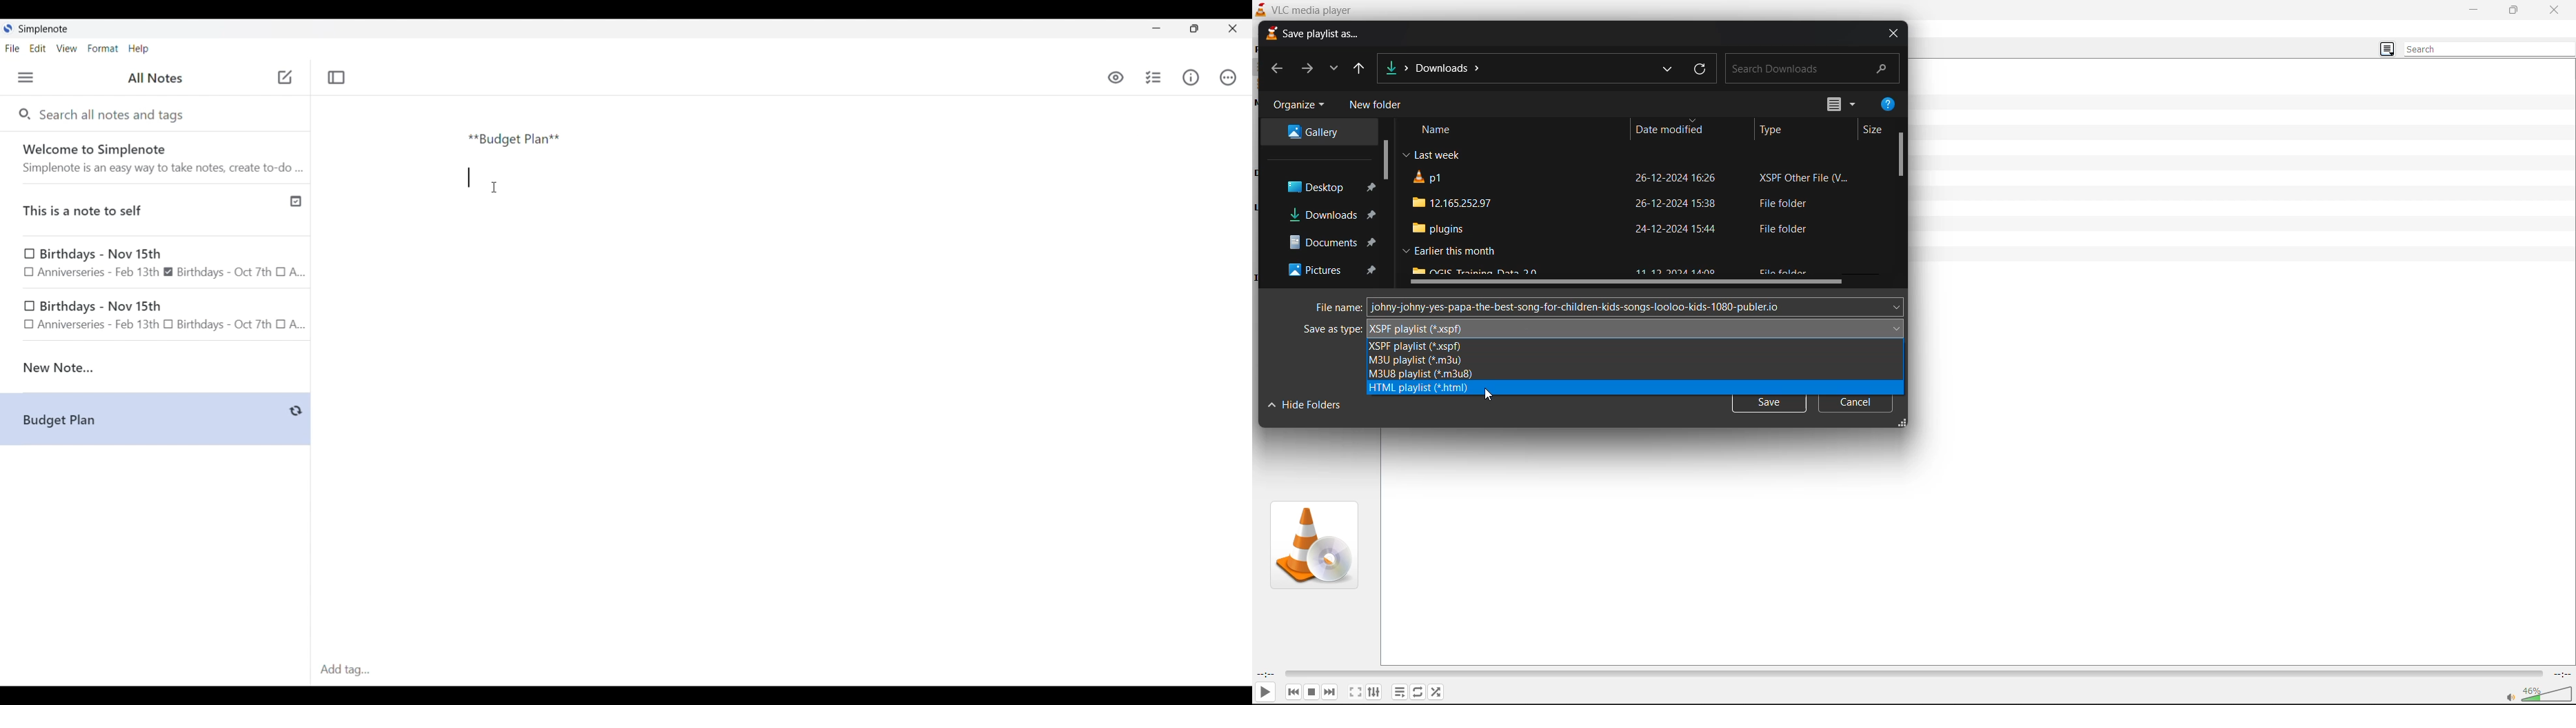 This screenshot has height=728, width=2576. What do you see at coordinates (1416, 361) in the screenshot?
I see `m3u playlist` at bounding box center [1416, 361].